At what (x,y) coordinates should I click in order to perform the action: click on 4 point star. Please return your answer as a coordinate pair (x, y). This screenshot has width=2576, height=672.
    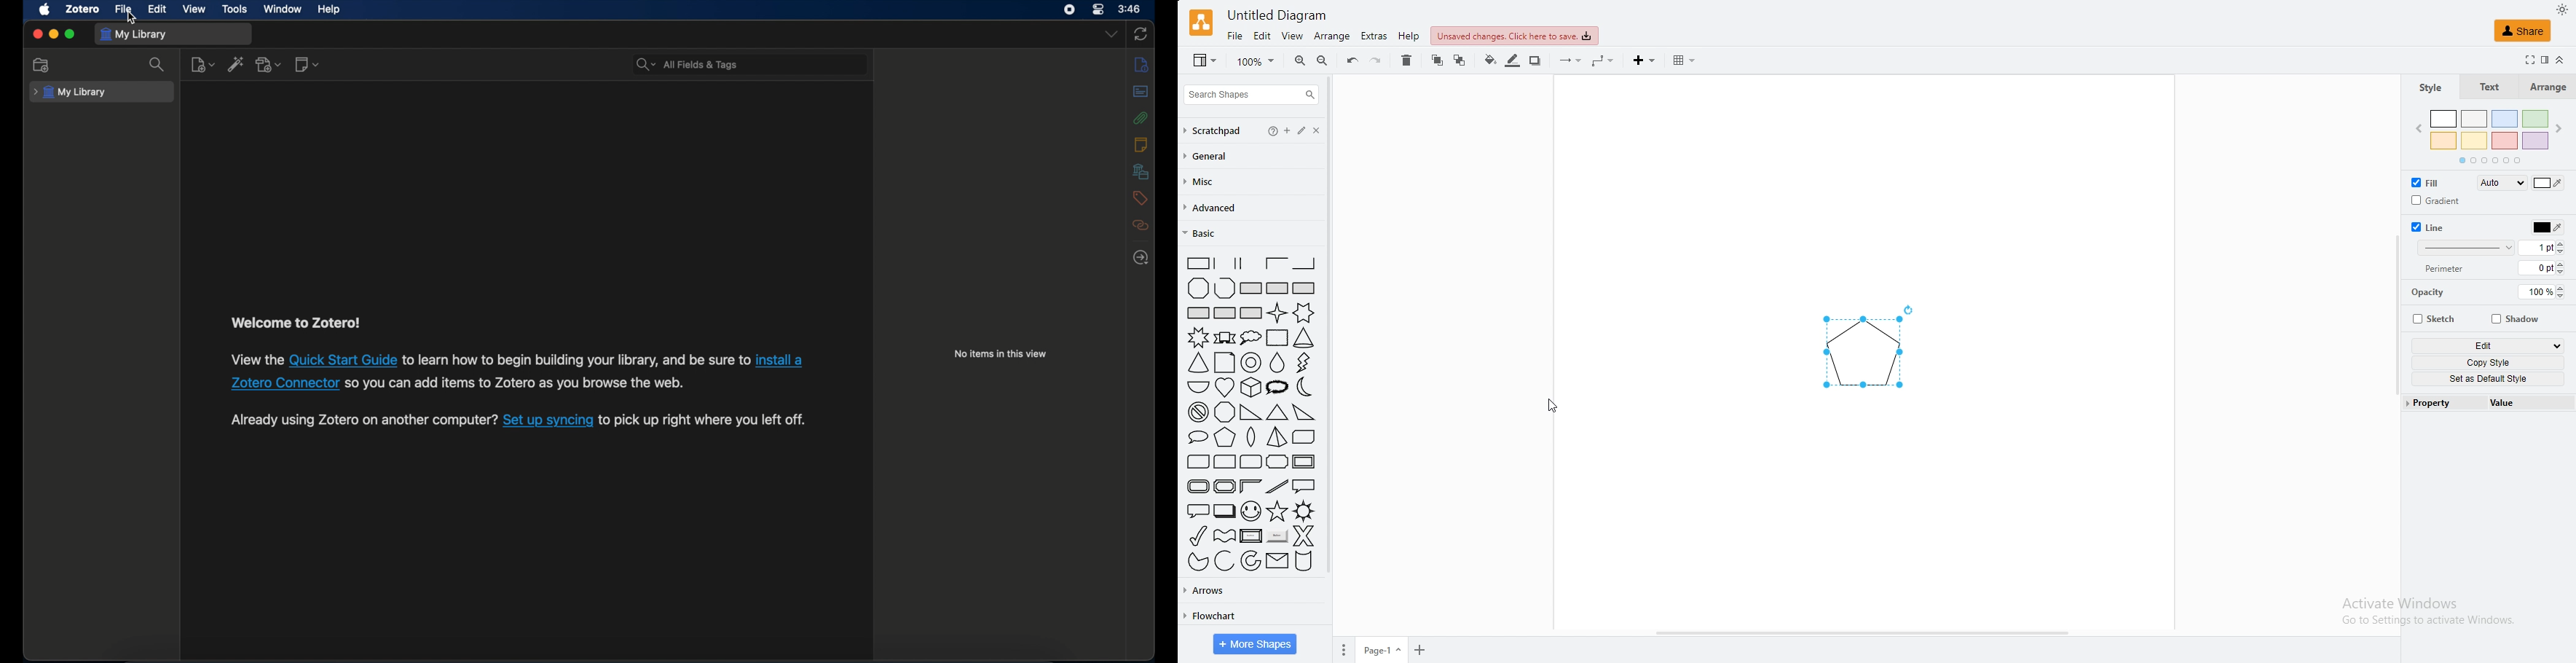
    Looking at the image, I should click on (1277, 313).